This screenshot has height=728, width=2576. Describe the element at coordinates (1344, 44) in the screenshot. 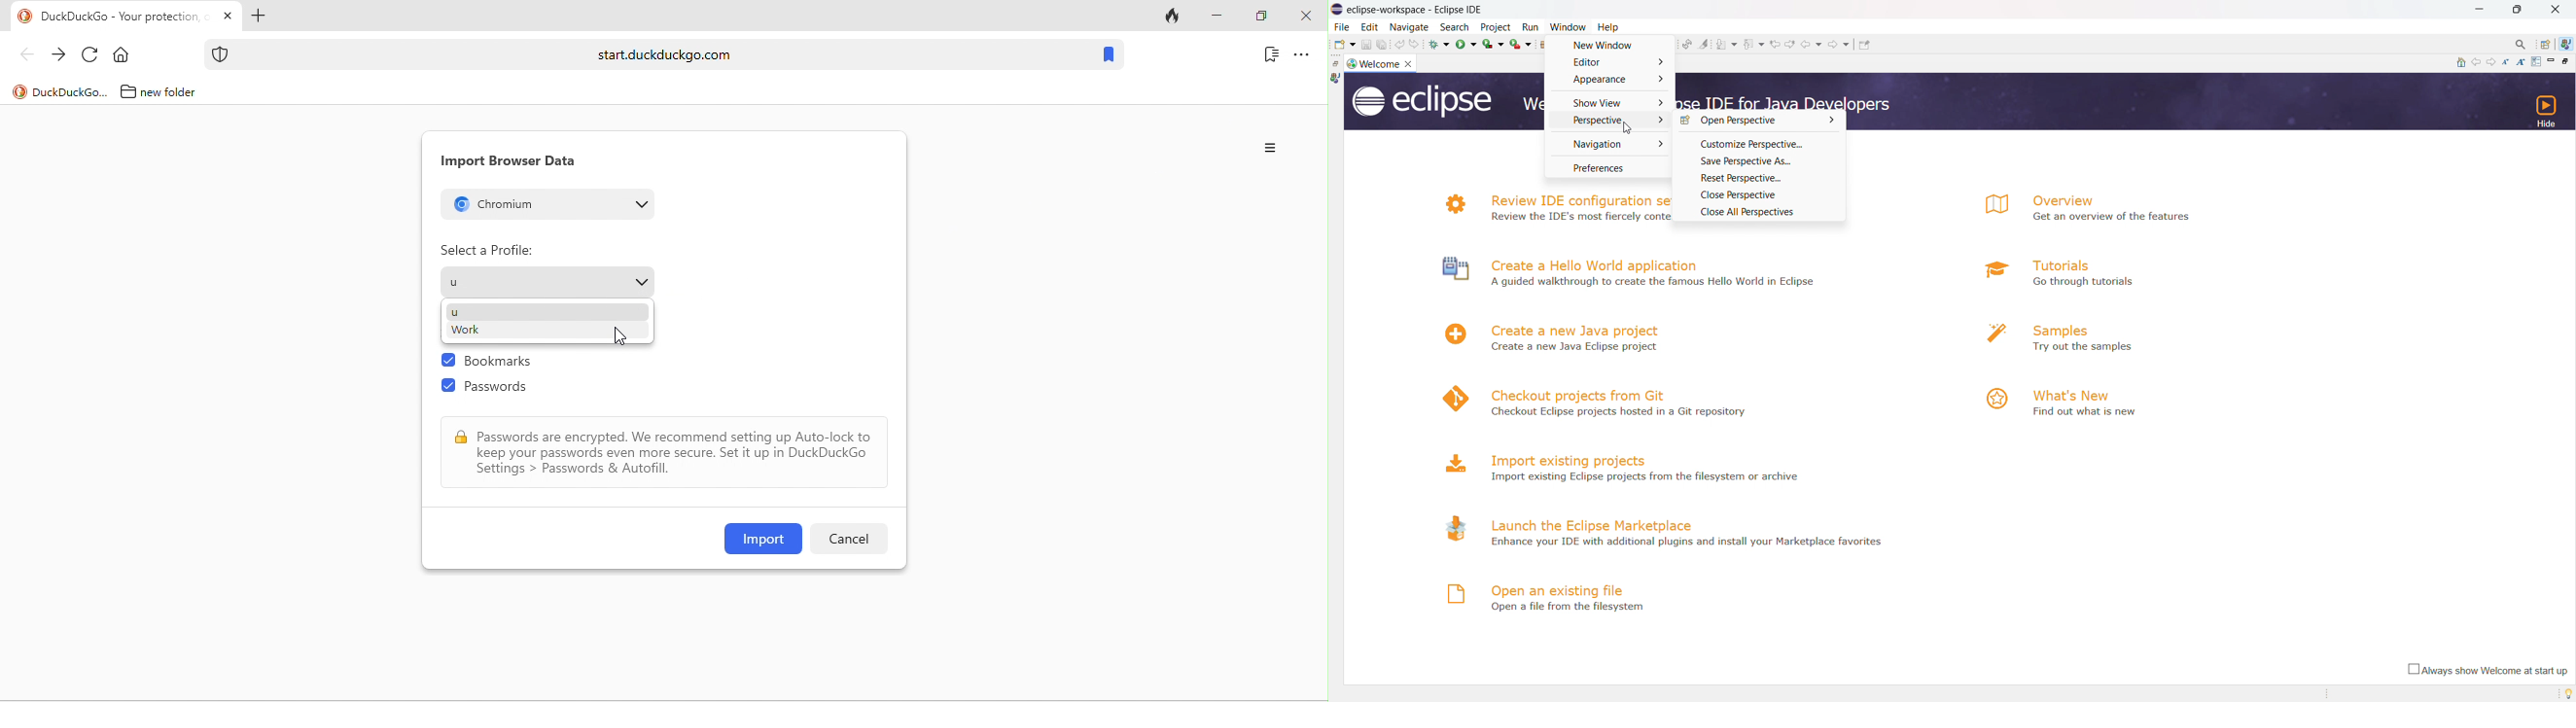

I see `new` at that location.